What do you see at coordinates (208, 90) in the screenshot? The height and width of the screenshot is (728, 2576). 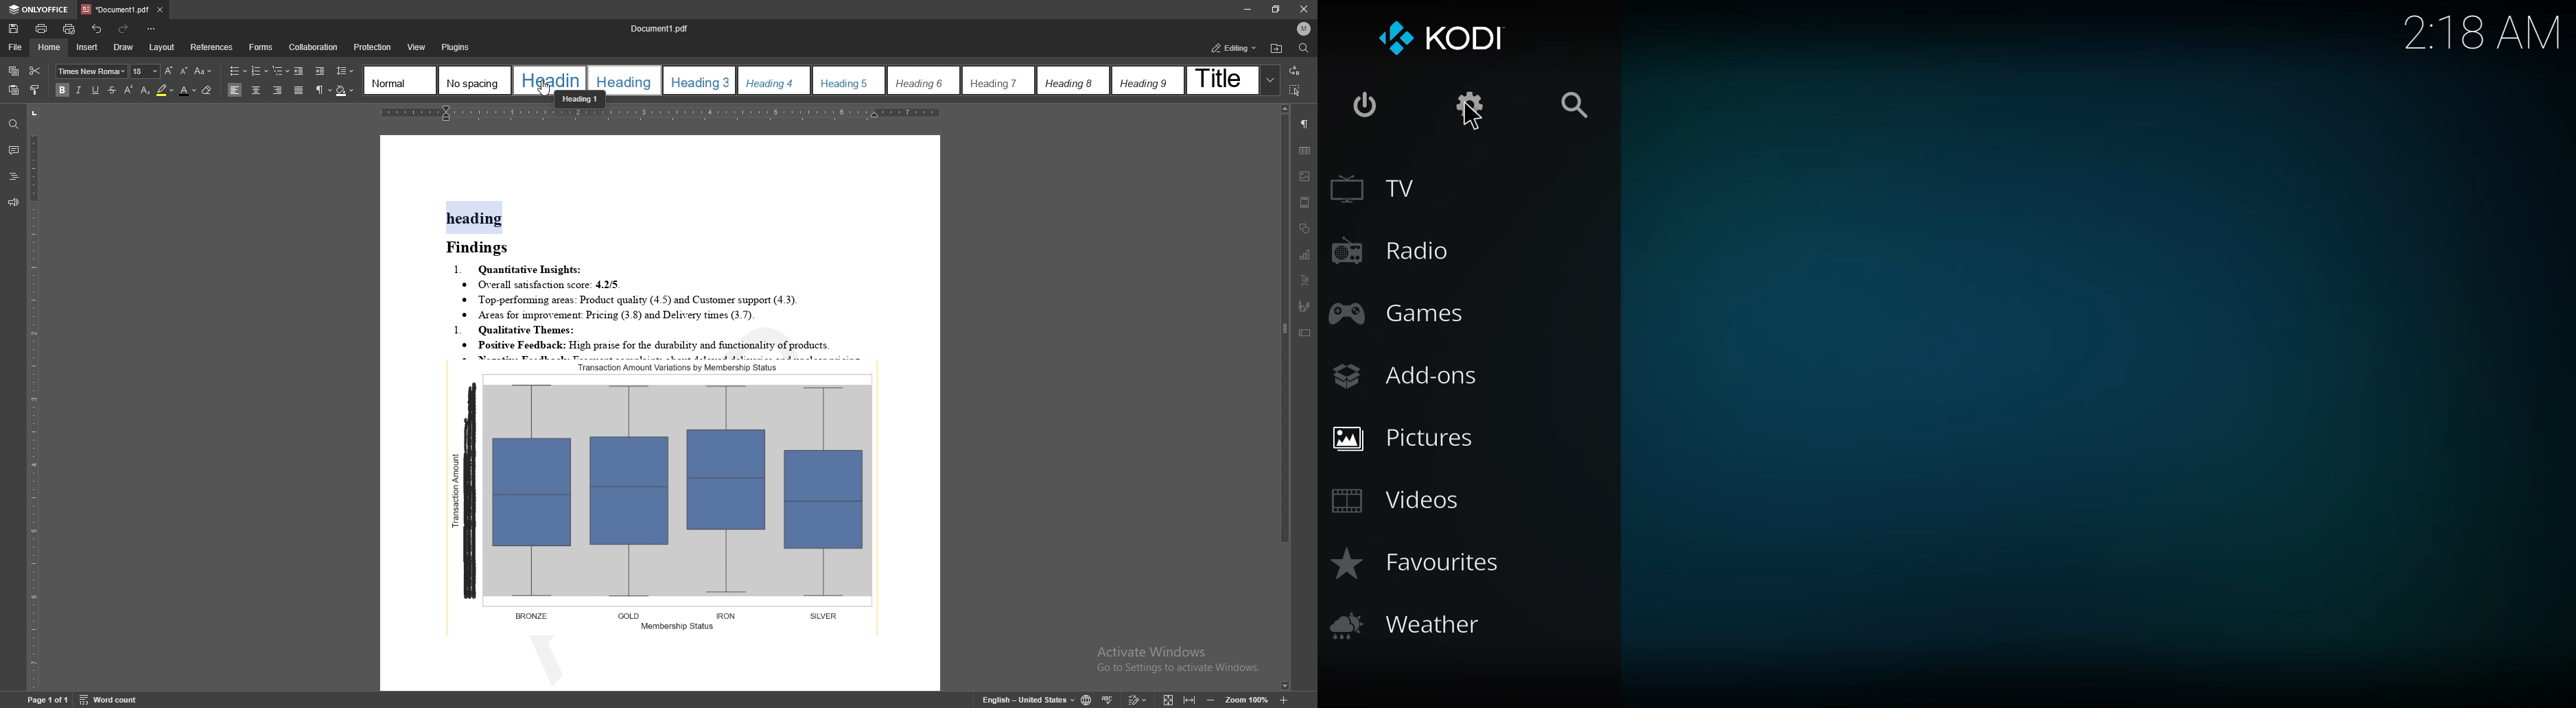 I see `eraser` at bounding box center [208, 90].